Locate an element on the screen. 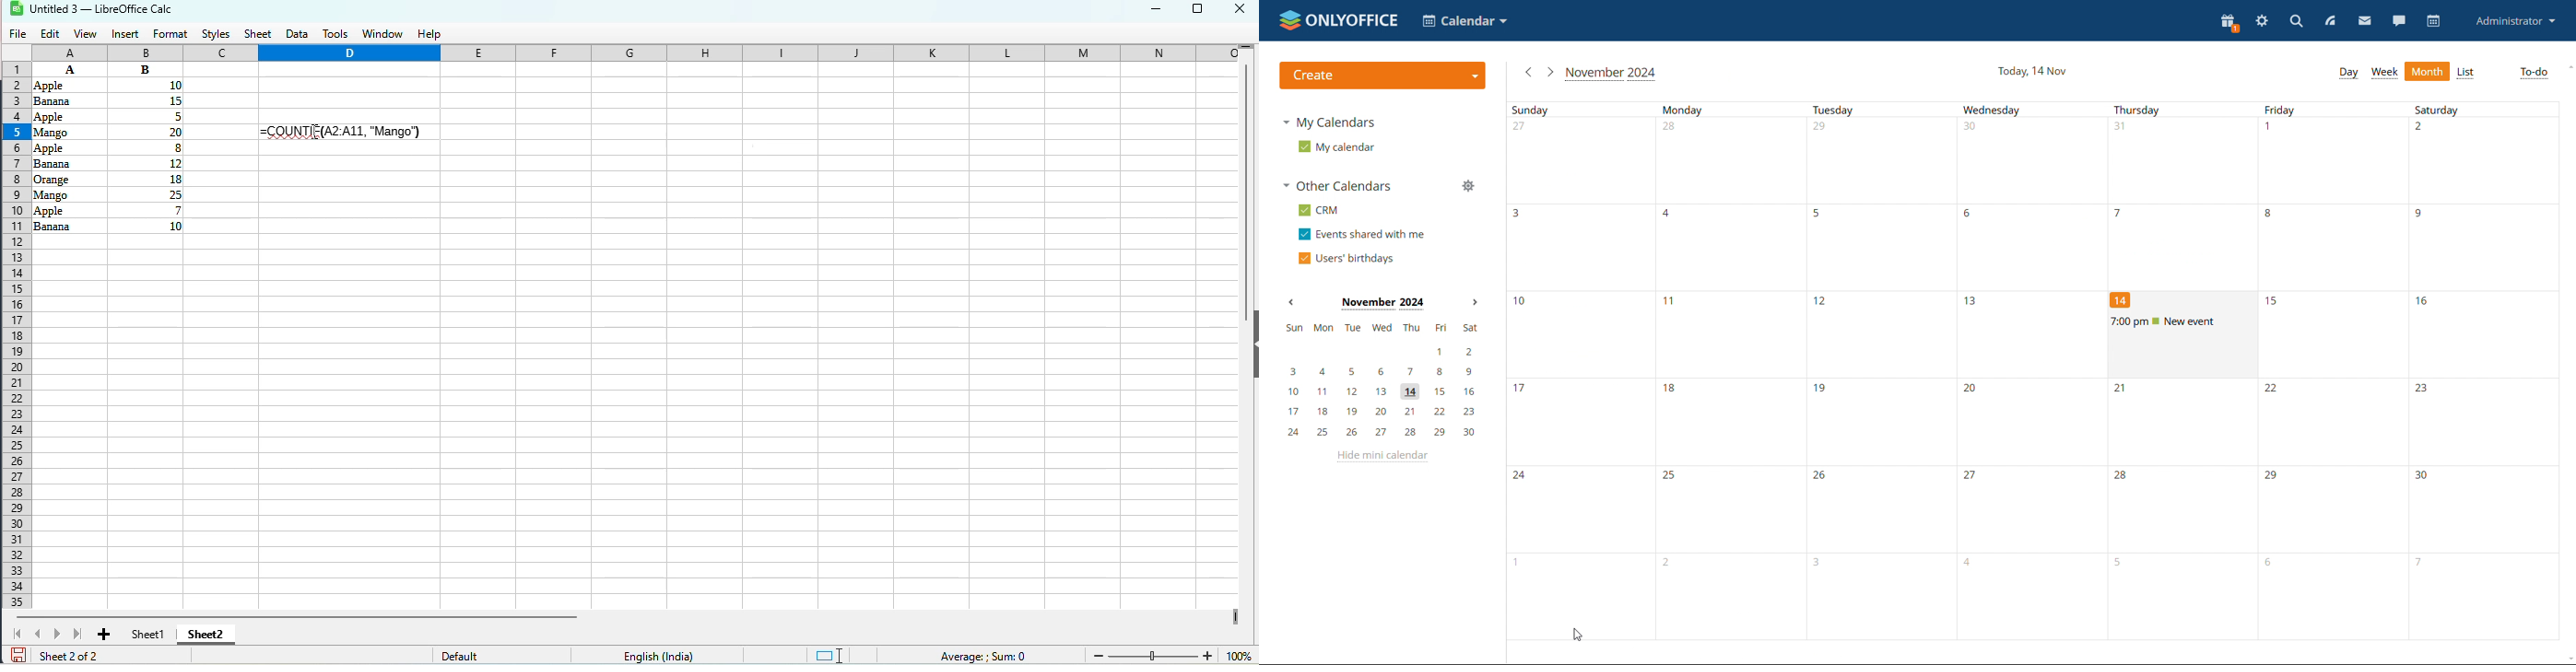 This screenshot has height=672, width=2576. scroll to first sheet is located at coordinates (17, 633).